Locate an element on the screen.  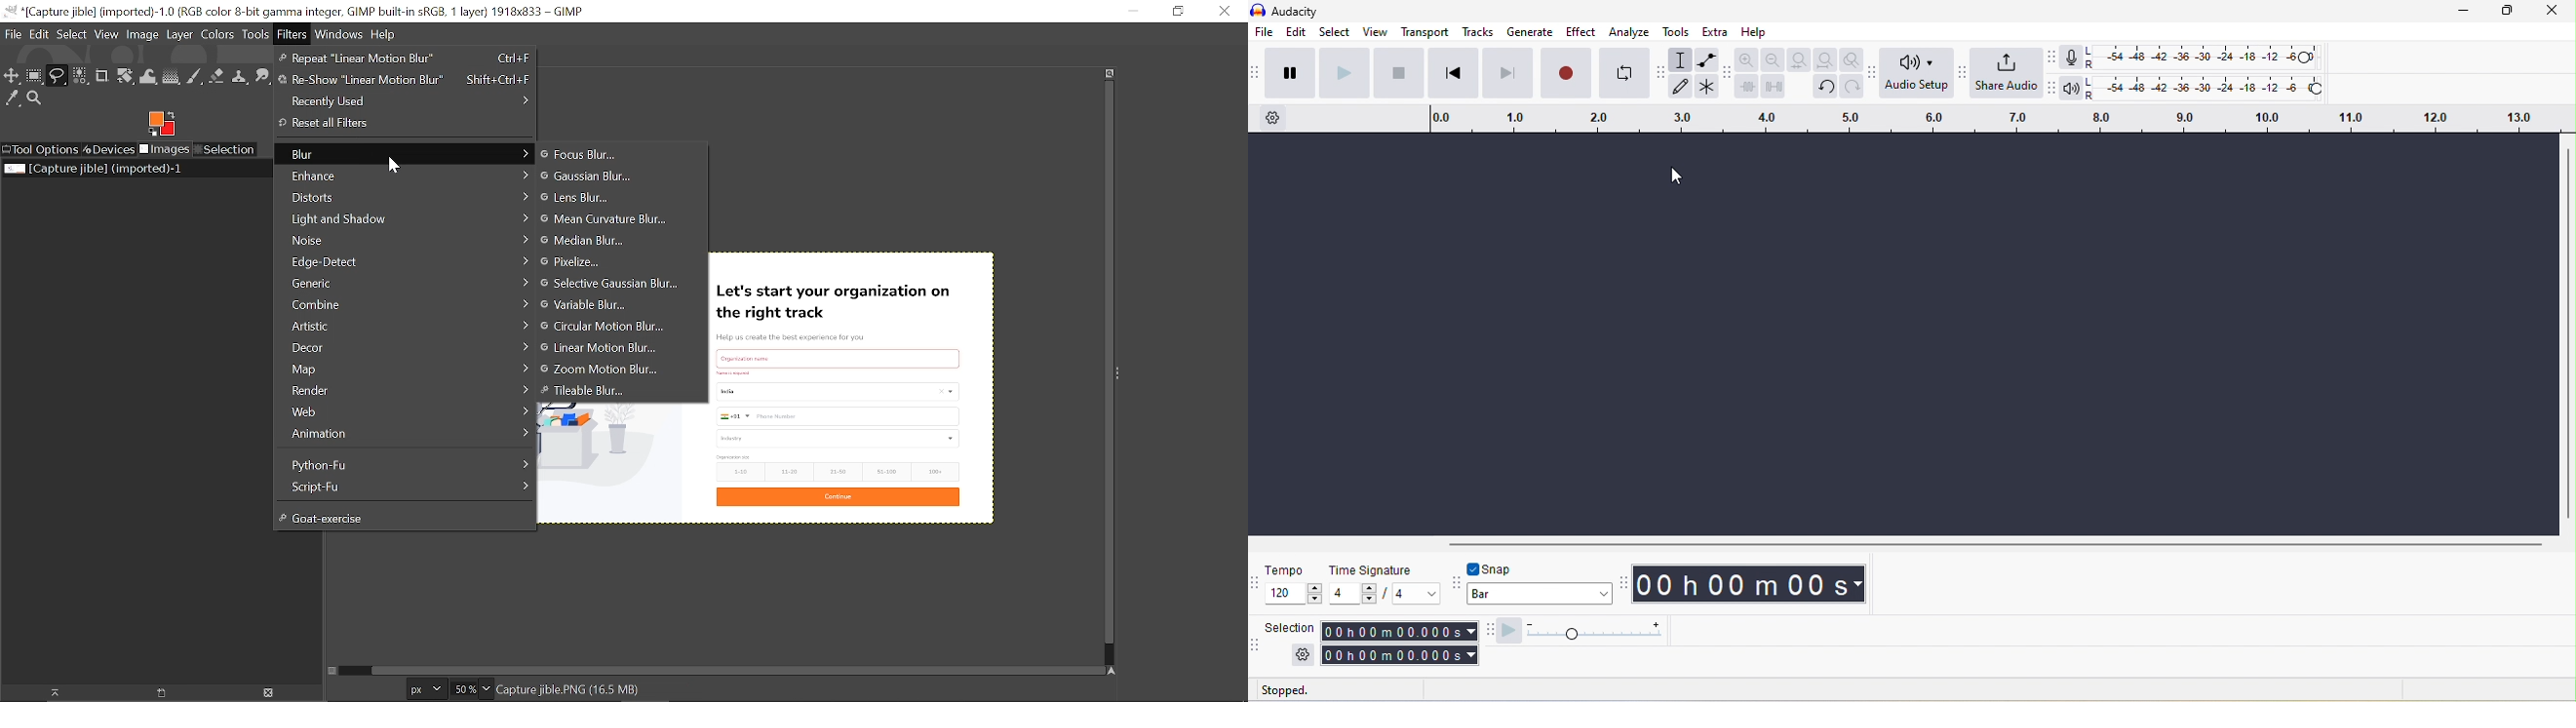
record is located at coordinates (1566, 73).